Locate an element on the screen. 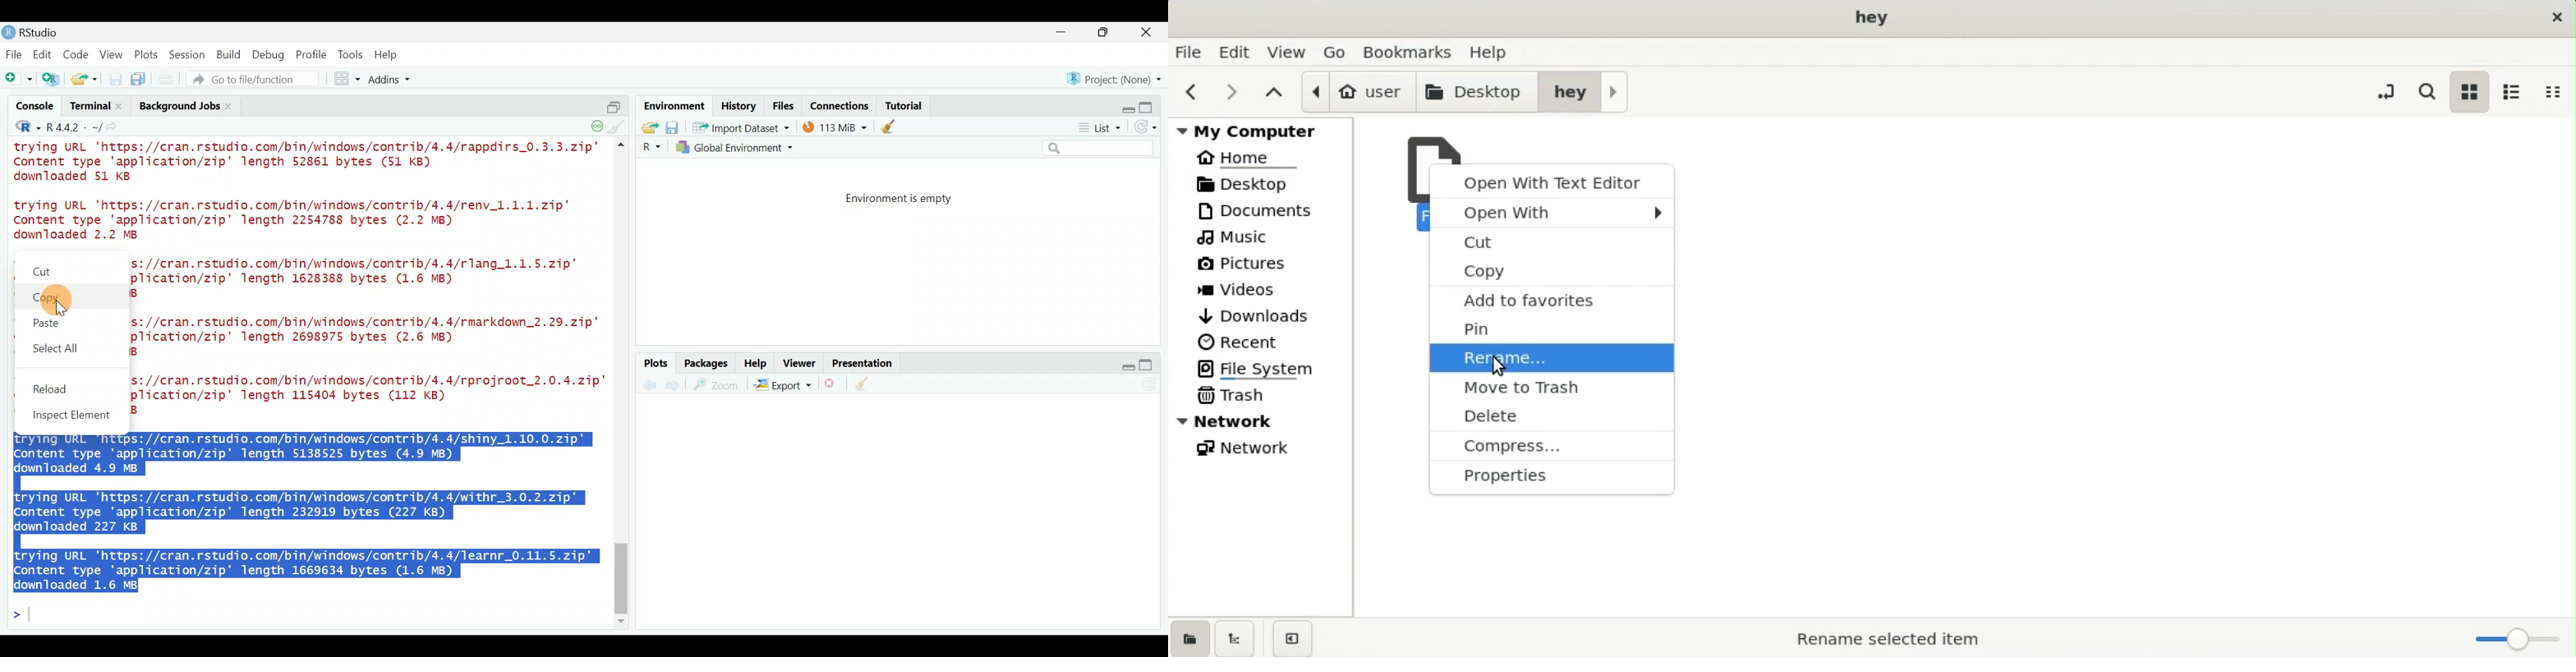  Select all is located at coordinates (64, 348).